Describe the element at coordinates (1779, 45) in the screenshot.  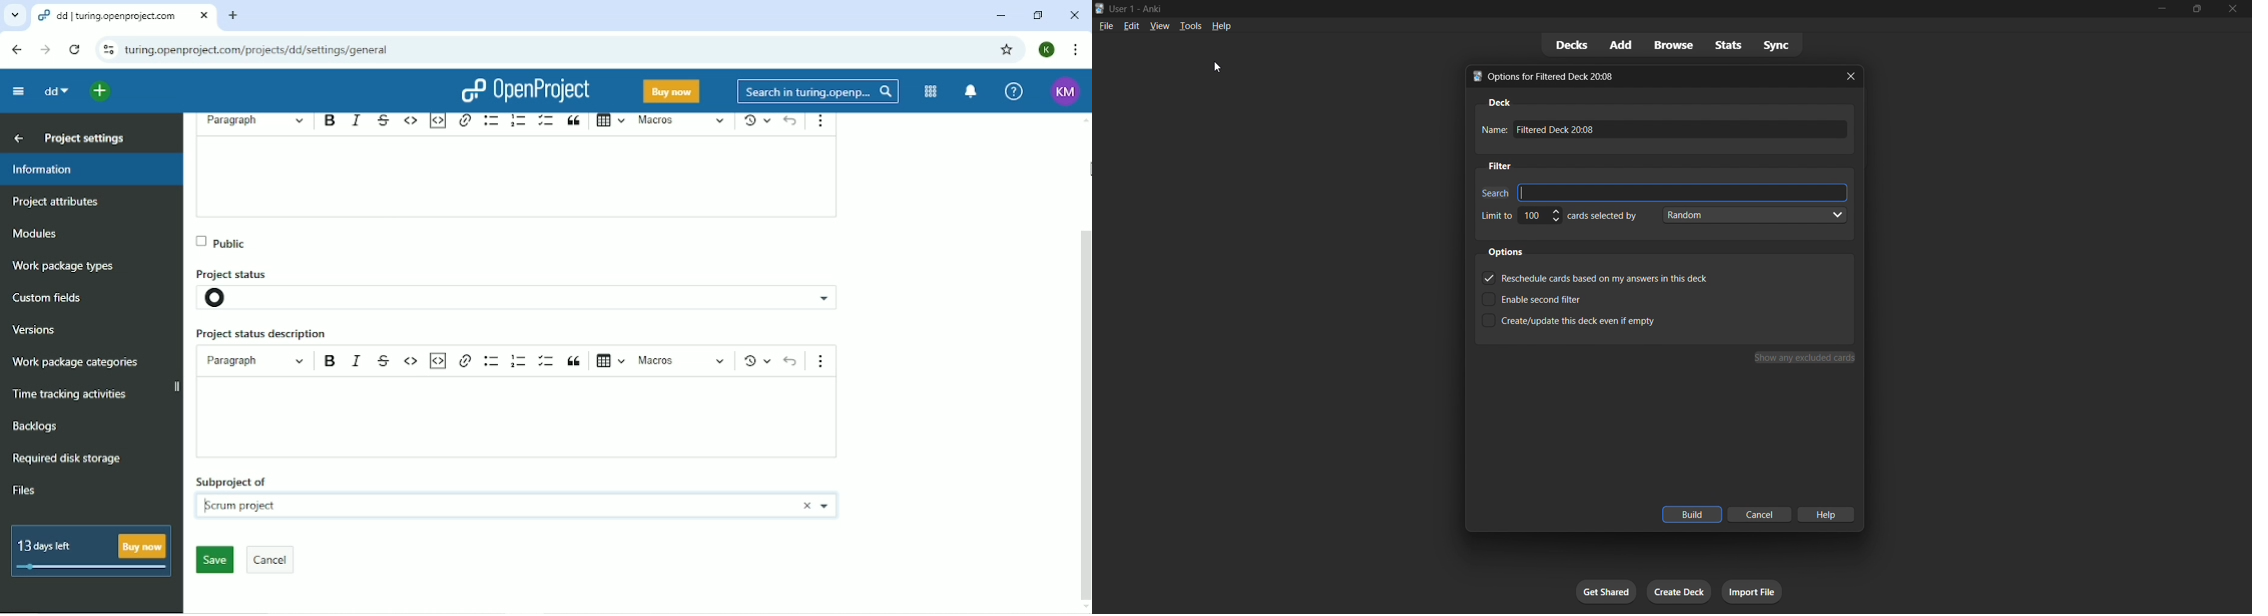
I see `sync` at that location.